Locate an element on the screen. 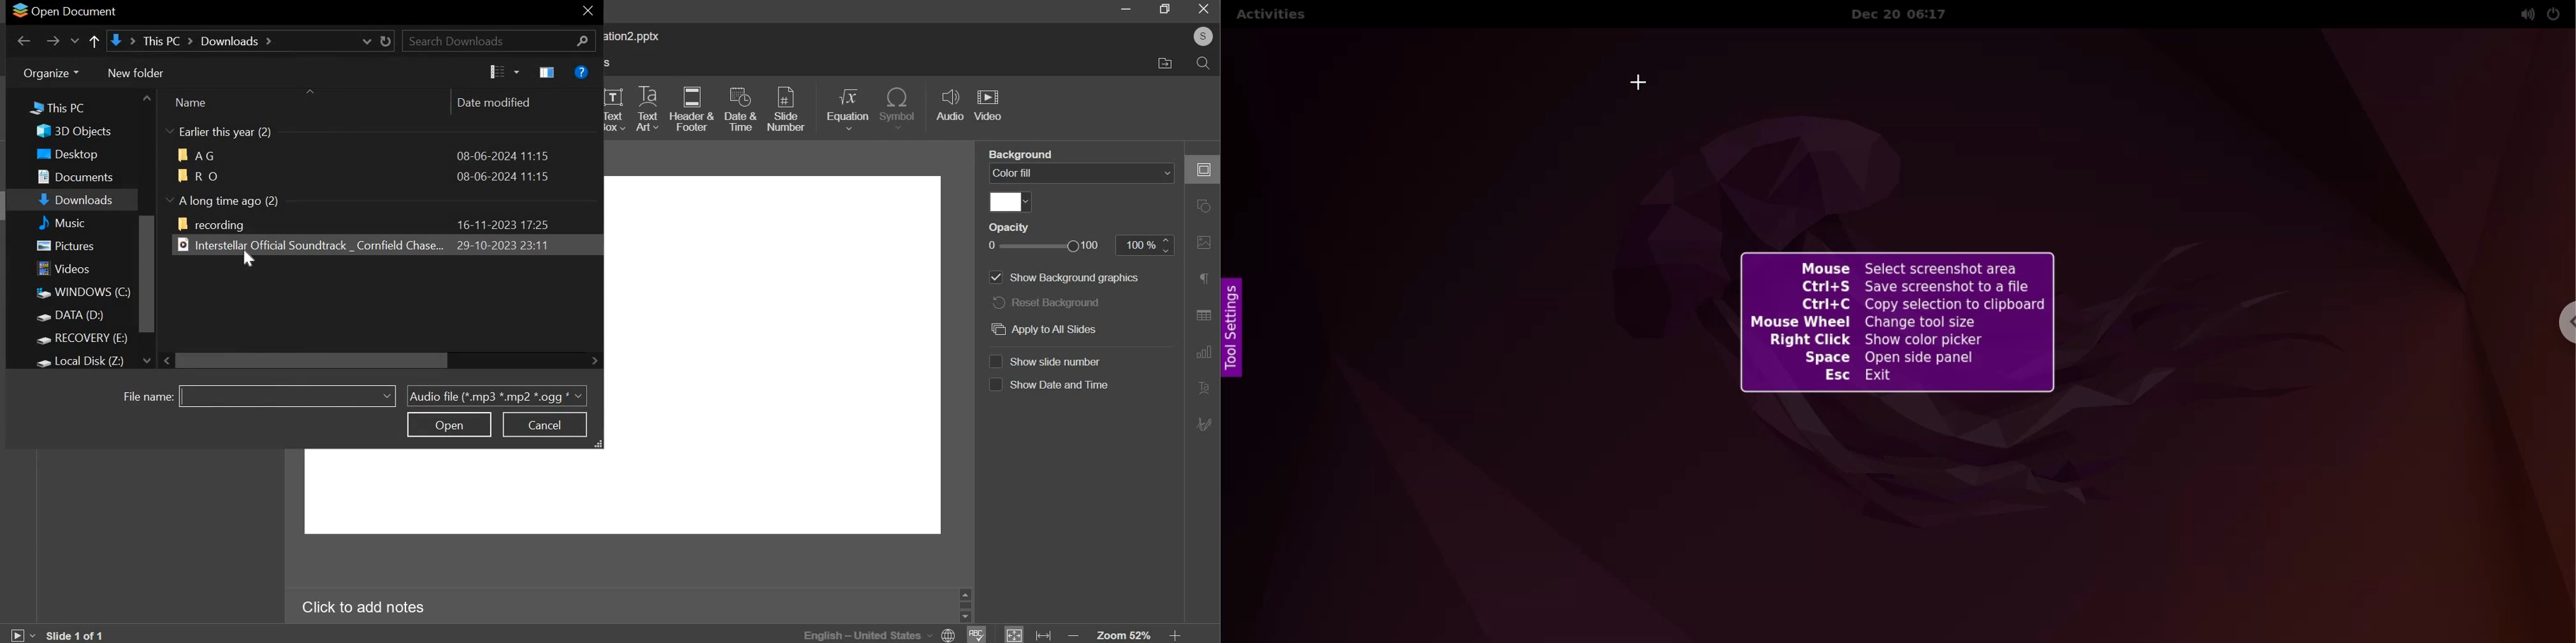 The image size is (2576, 644). apply to all slides is located at coordinates (1050, 329).